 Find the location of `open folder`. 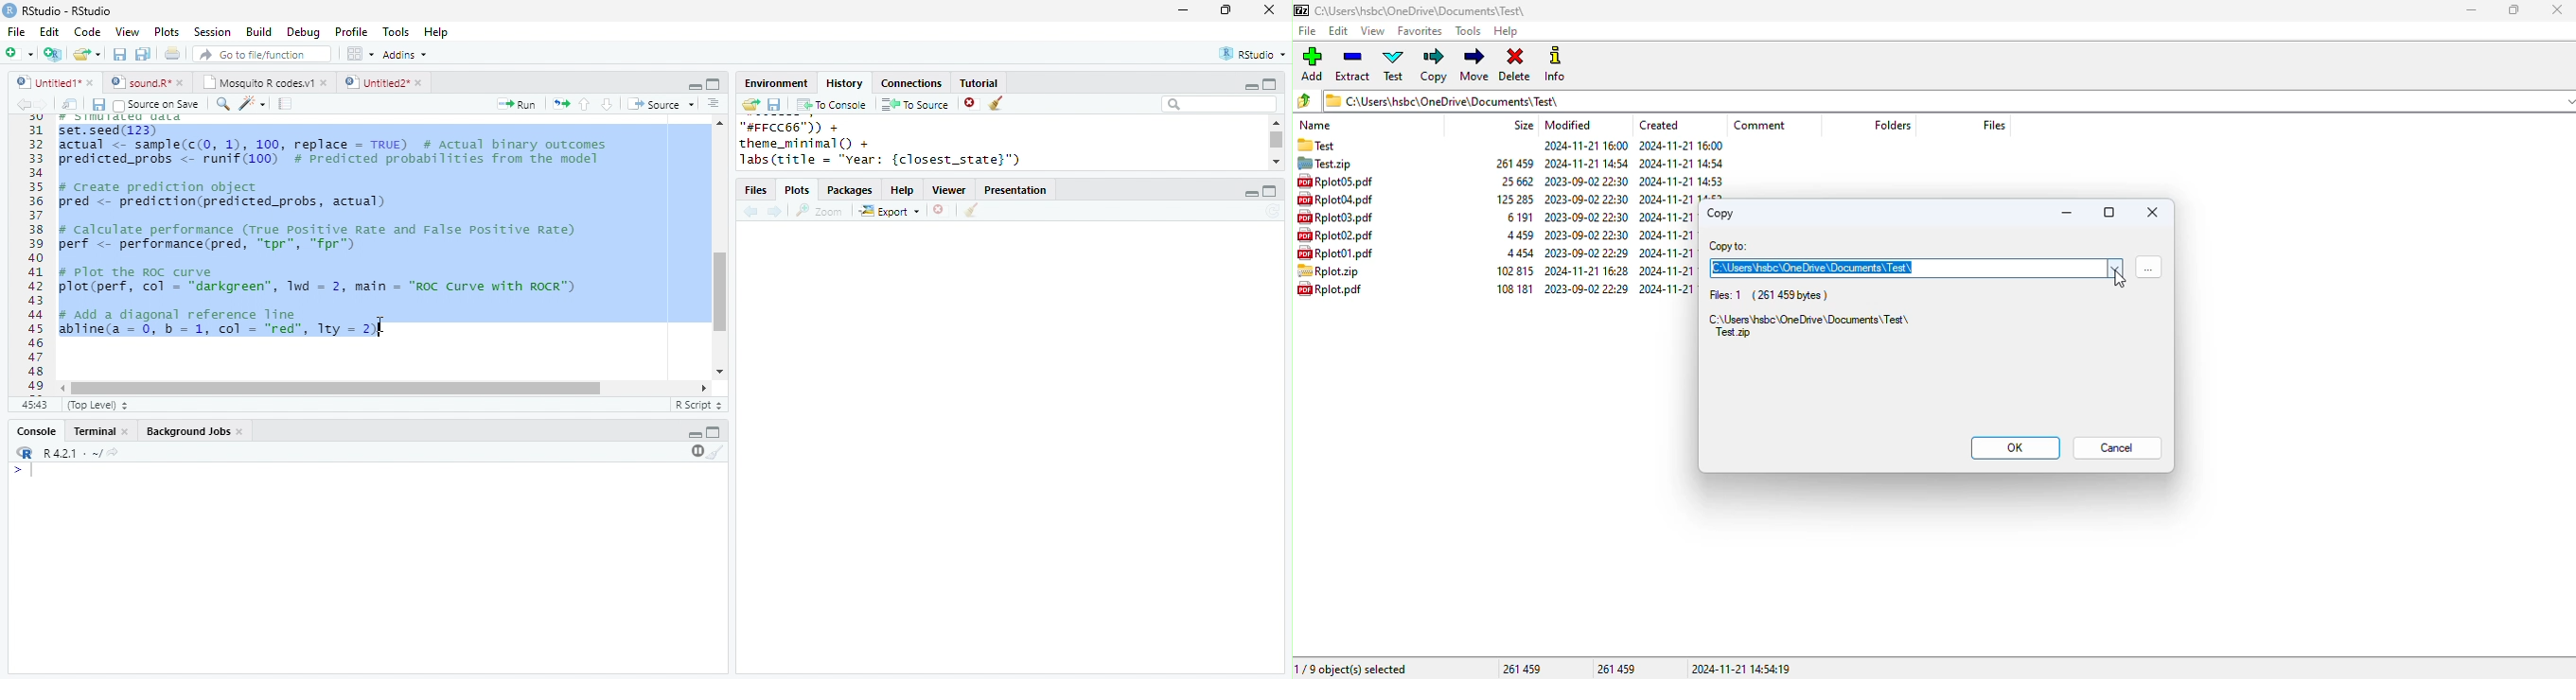

open folder is located at coordinates (750, 104).